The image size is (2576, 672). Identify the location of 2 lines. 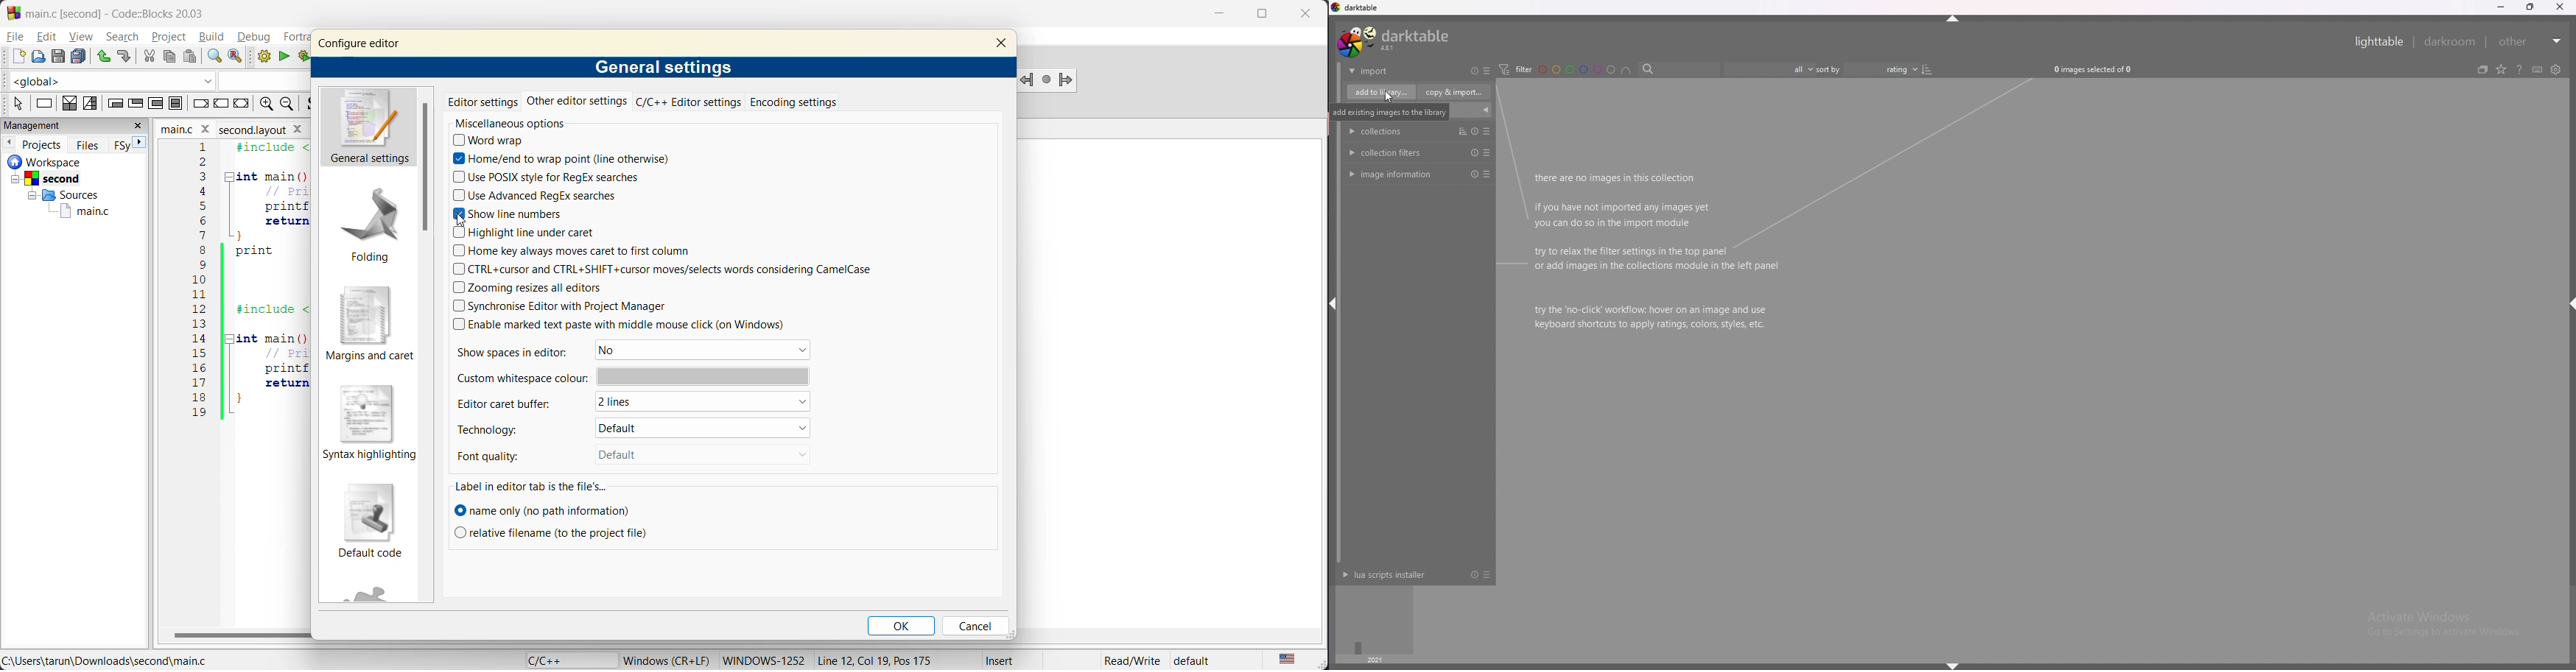
(708, 404).